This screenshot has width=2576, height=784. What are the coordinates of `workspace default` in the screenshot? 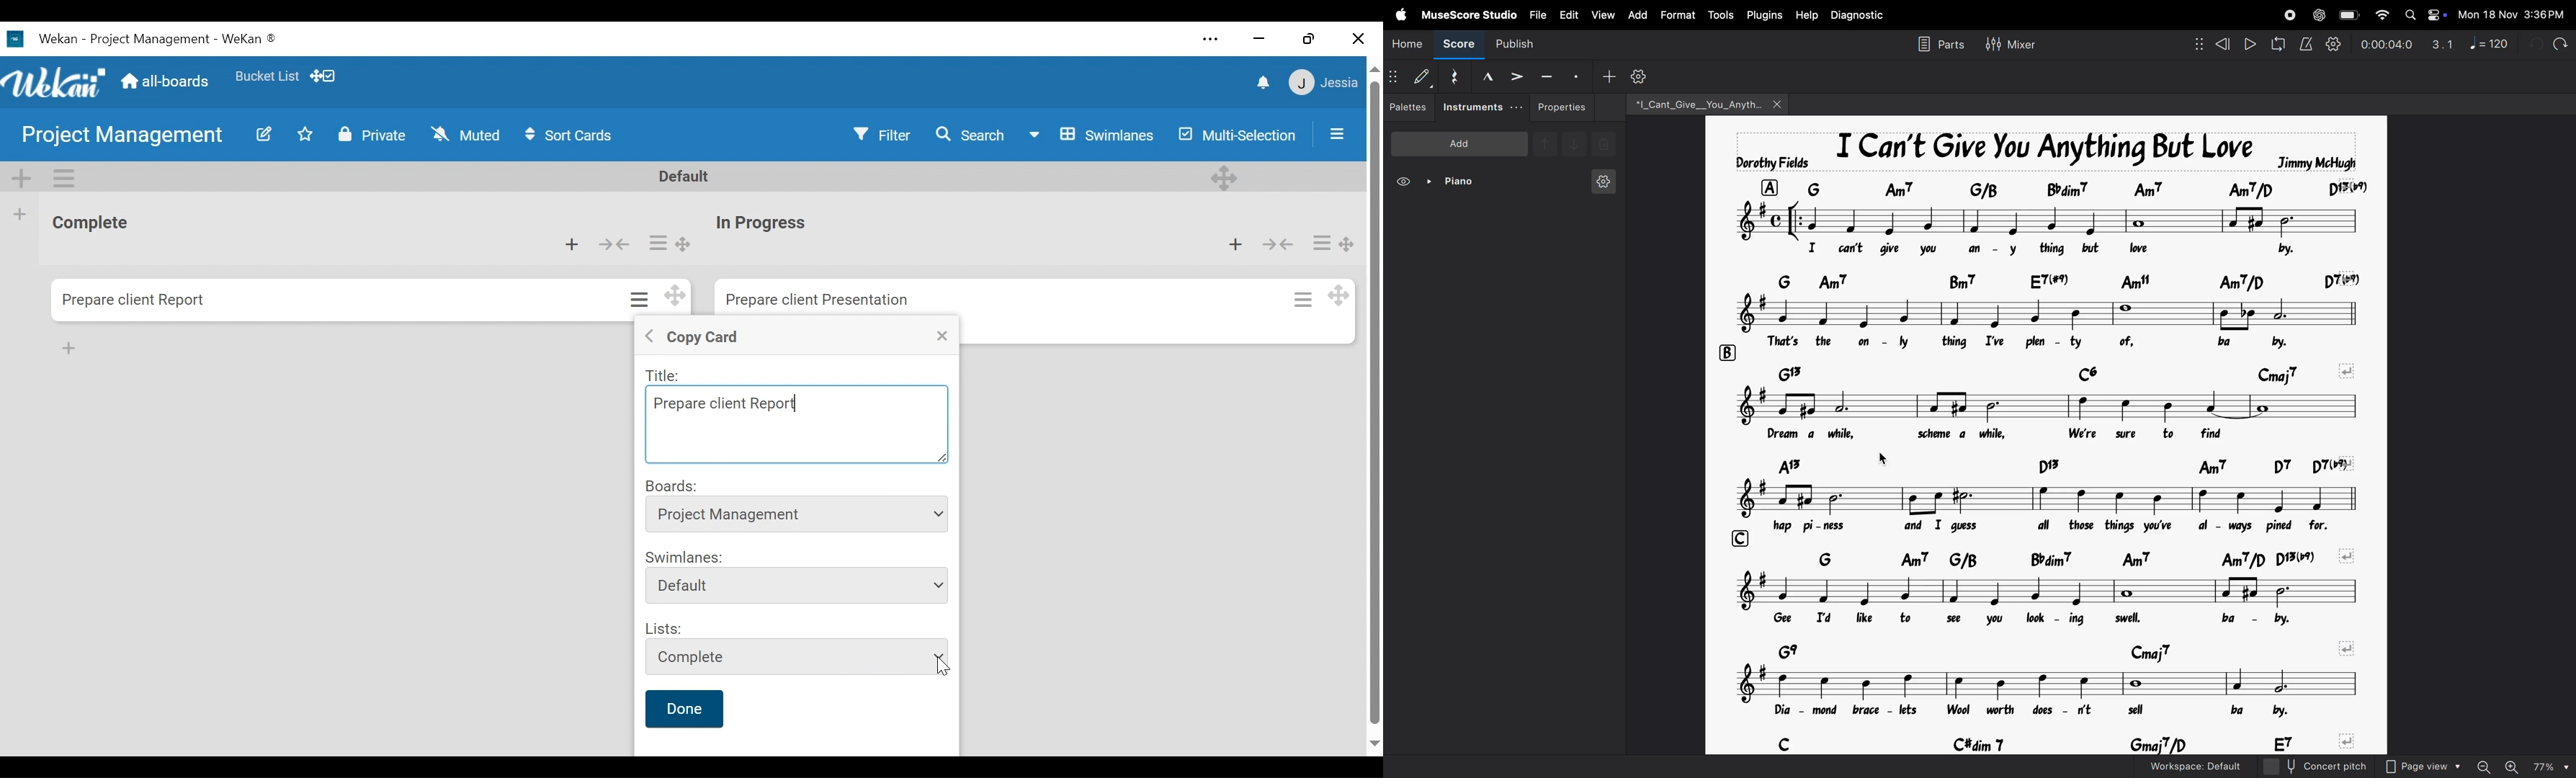 It's located at (2194, 765).